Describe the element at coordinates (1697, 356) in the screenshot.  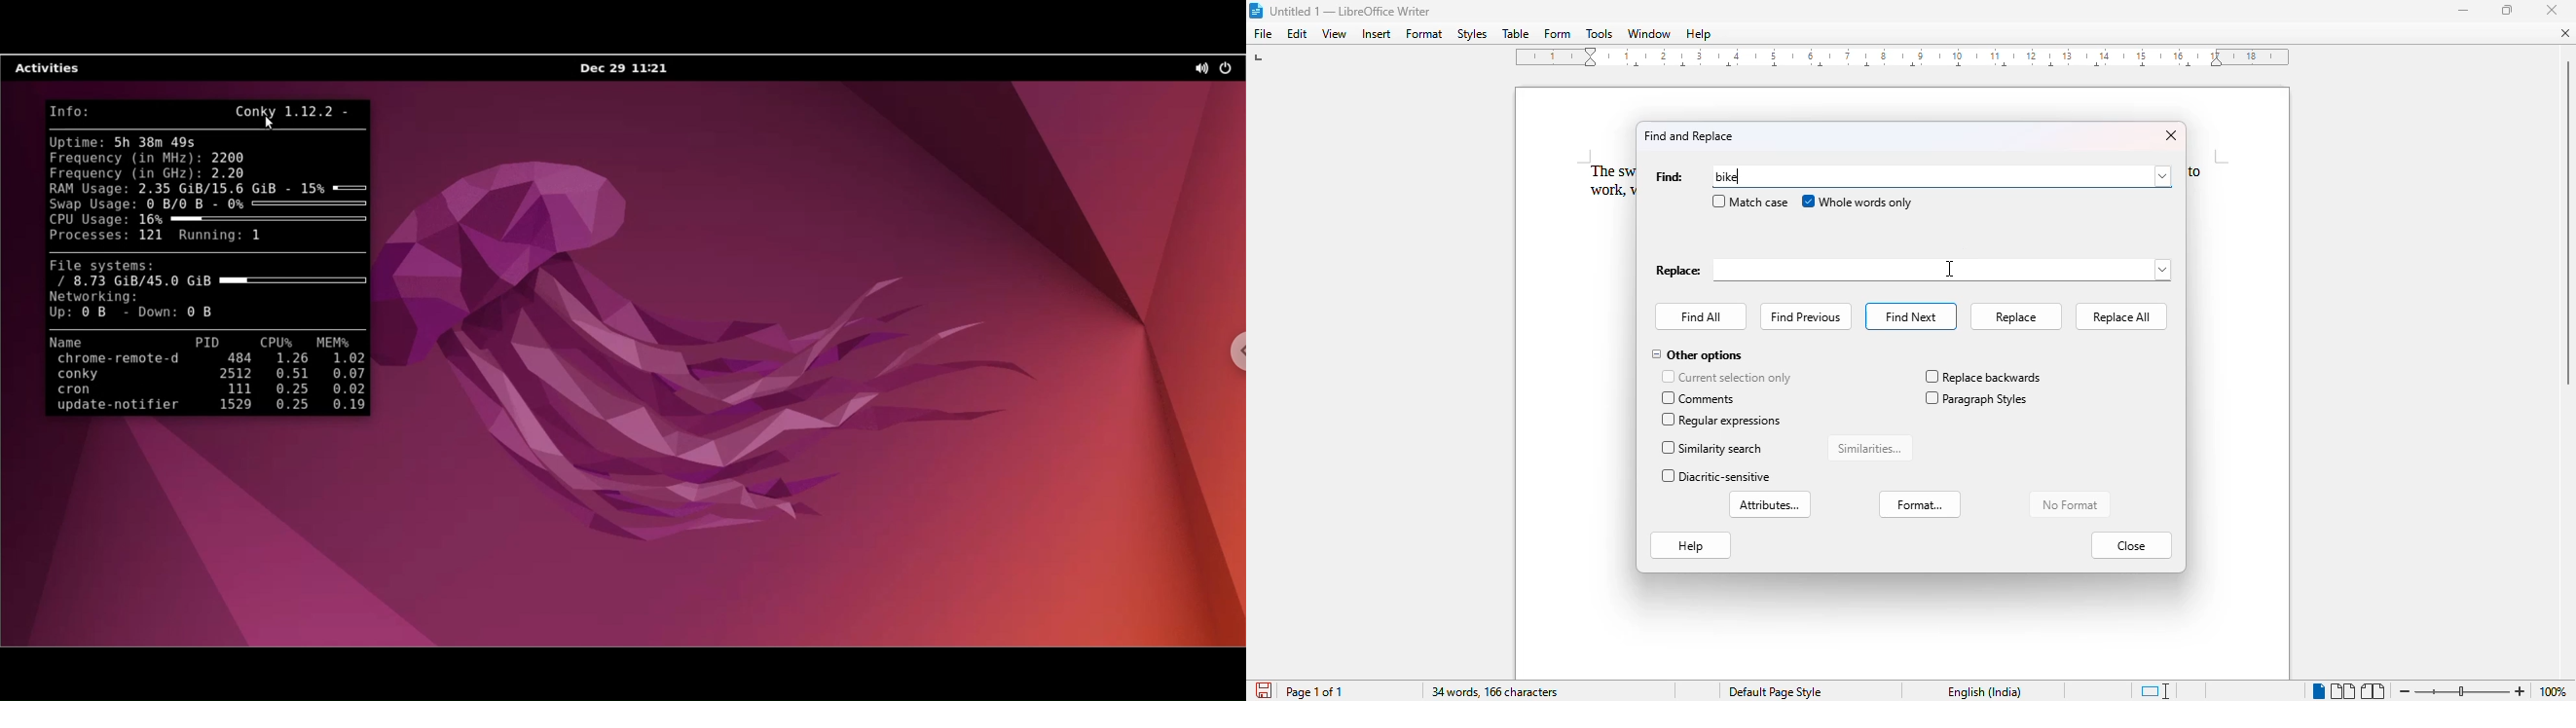
I see `other options` at that location.